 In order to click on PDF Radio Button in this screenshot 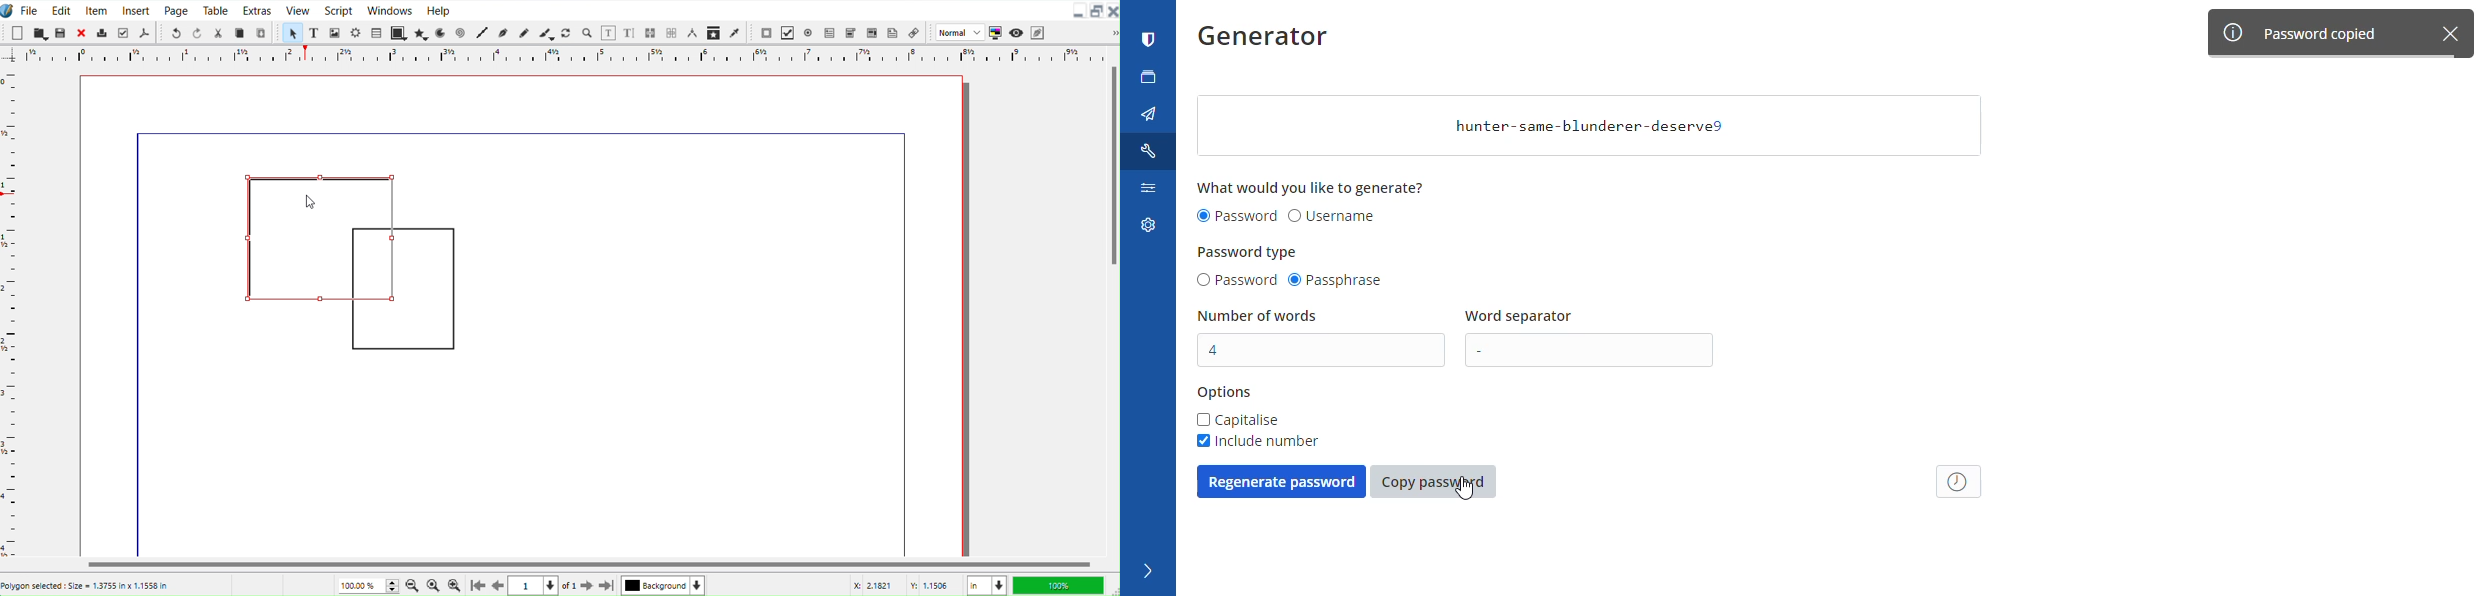, I will do `click(808, 32)`.